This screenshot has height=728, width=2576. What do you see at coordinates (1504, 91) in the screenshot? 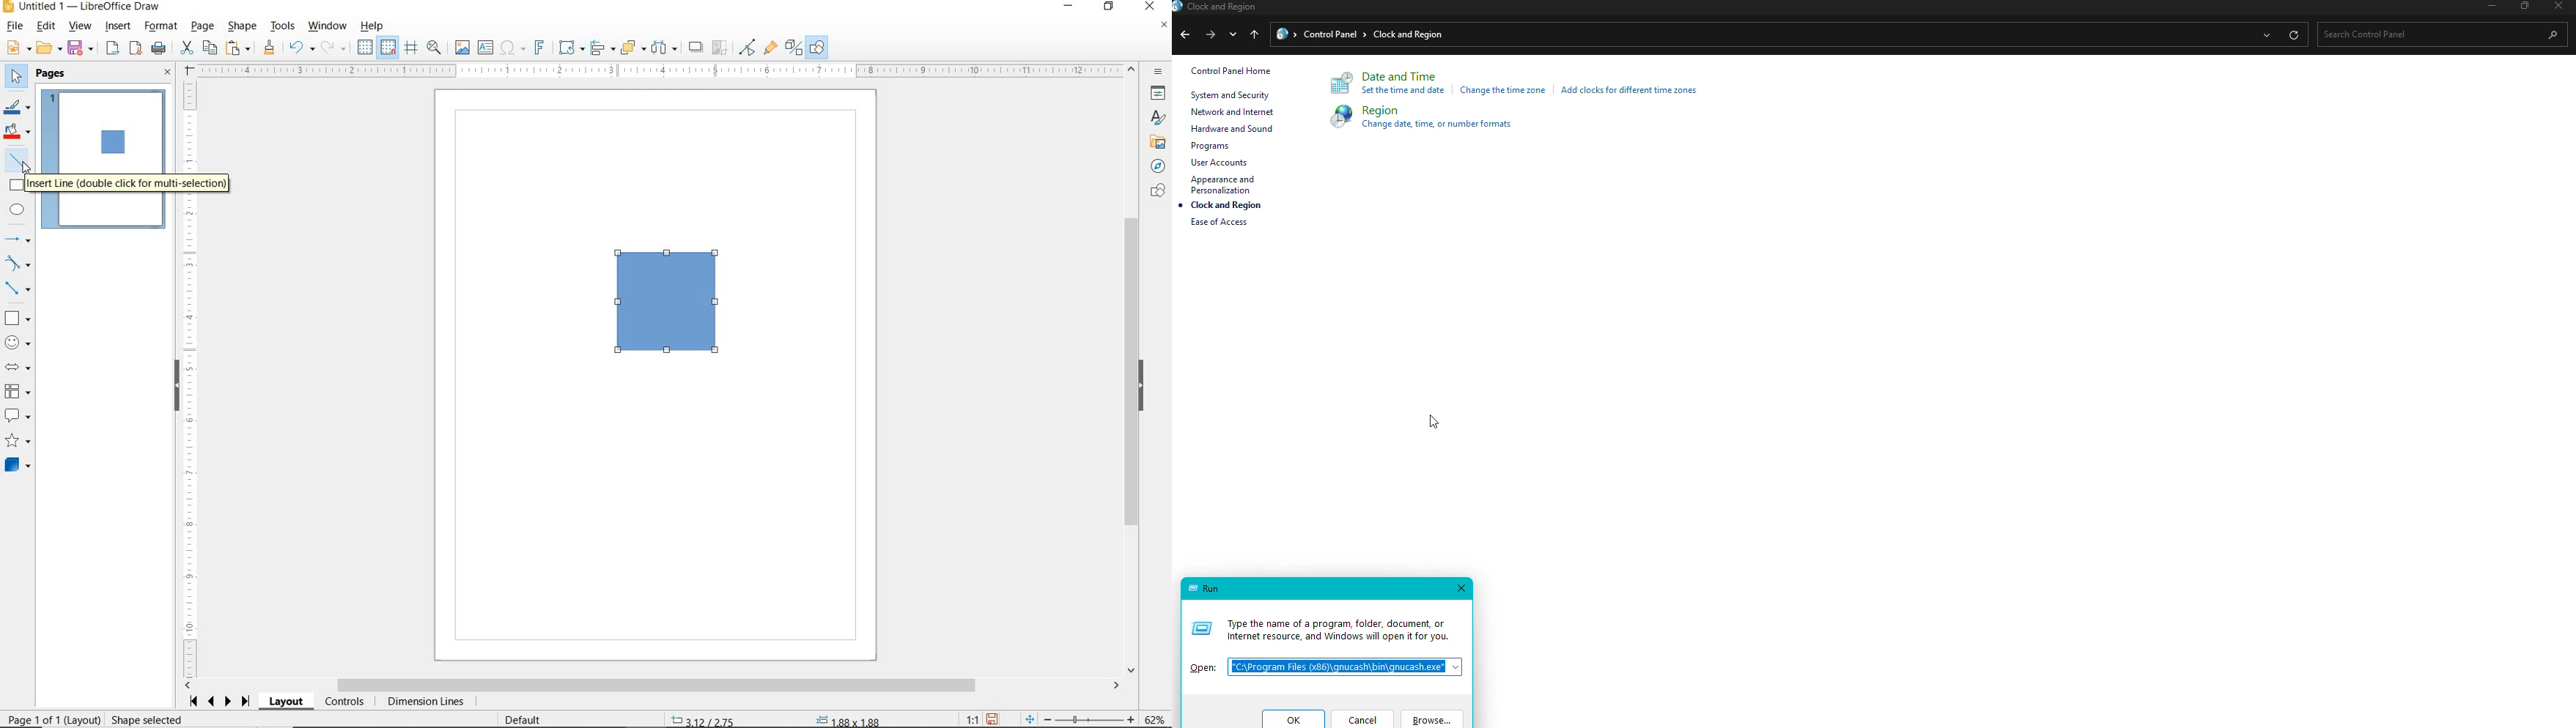
I see `Change time zone` at bounding box center [1504, 91].